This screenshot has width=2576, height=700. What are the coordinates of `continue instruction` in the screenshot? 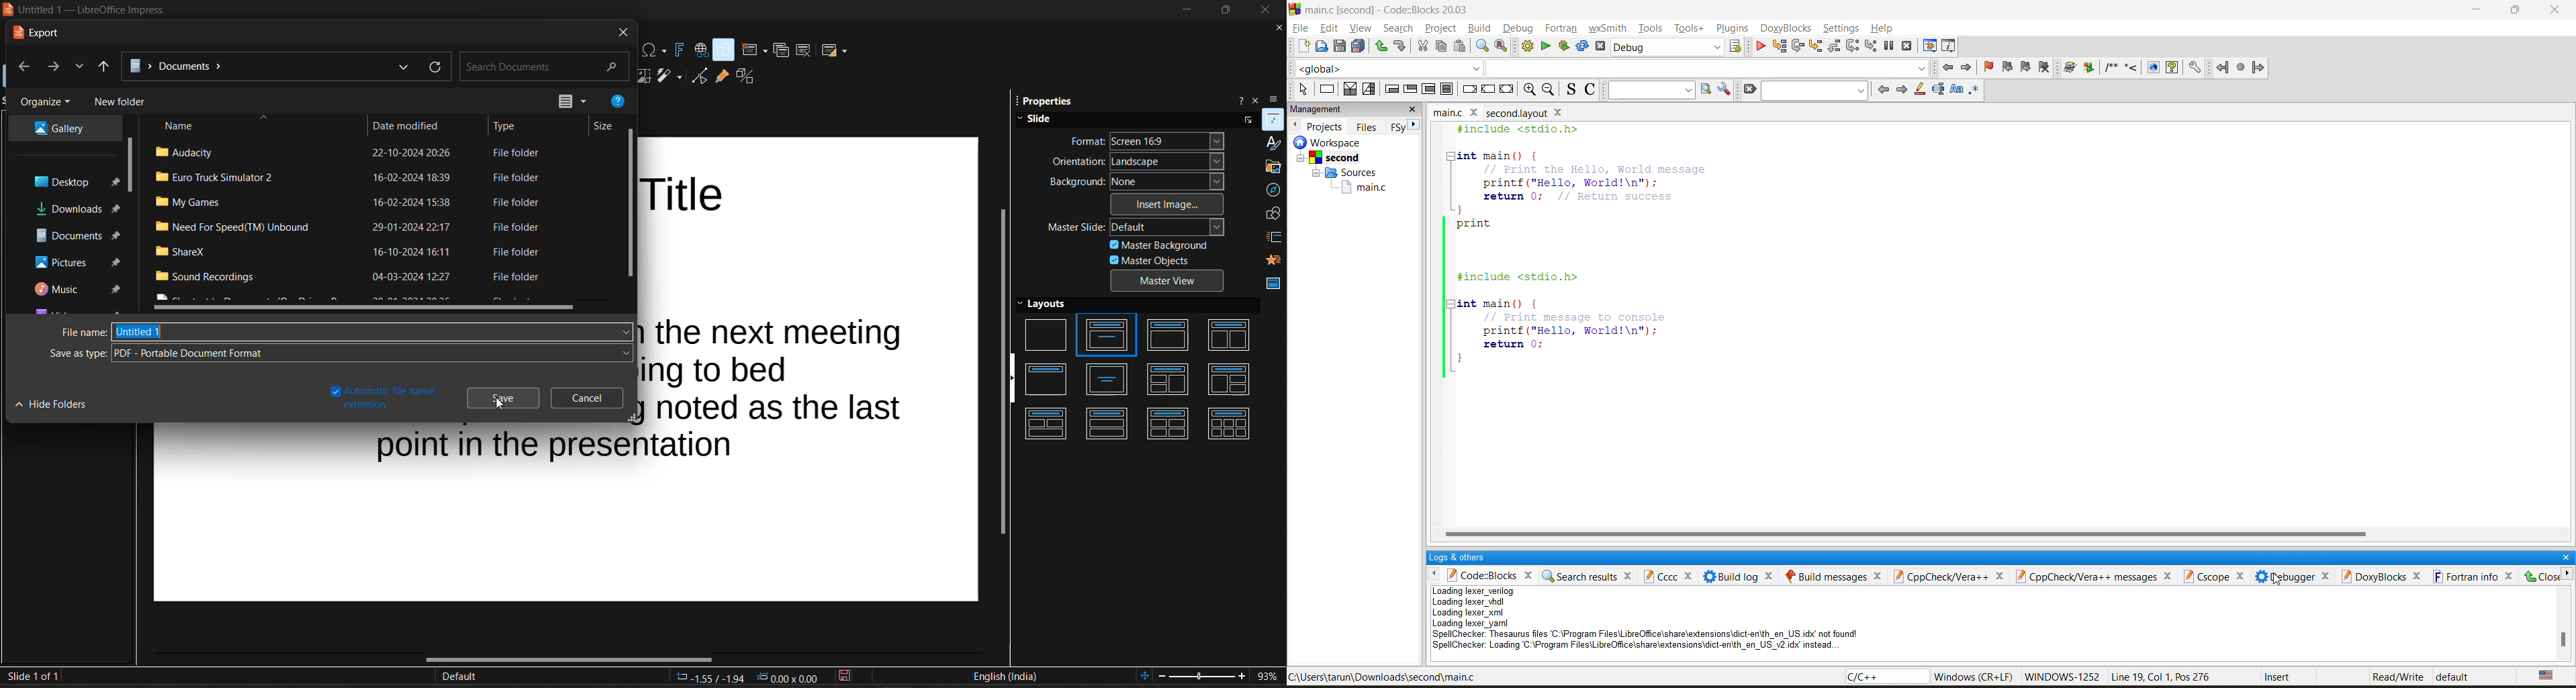 It's located at (1490, 89).